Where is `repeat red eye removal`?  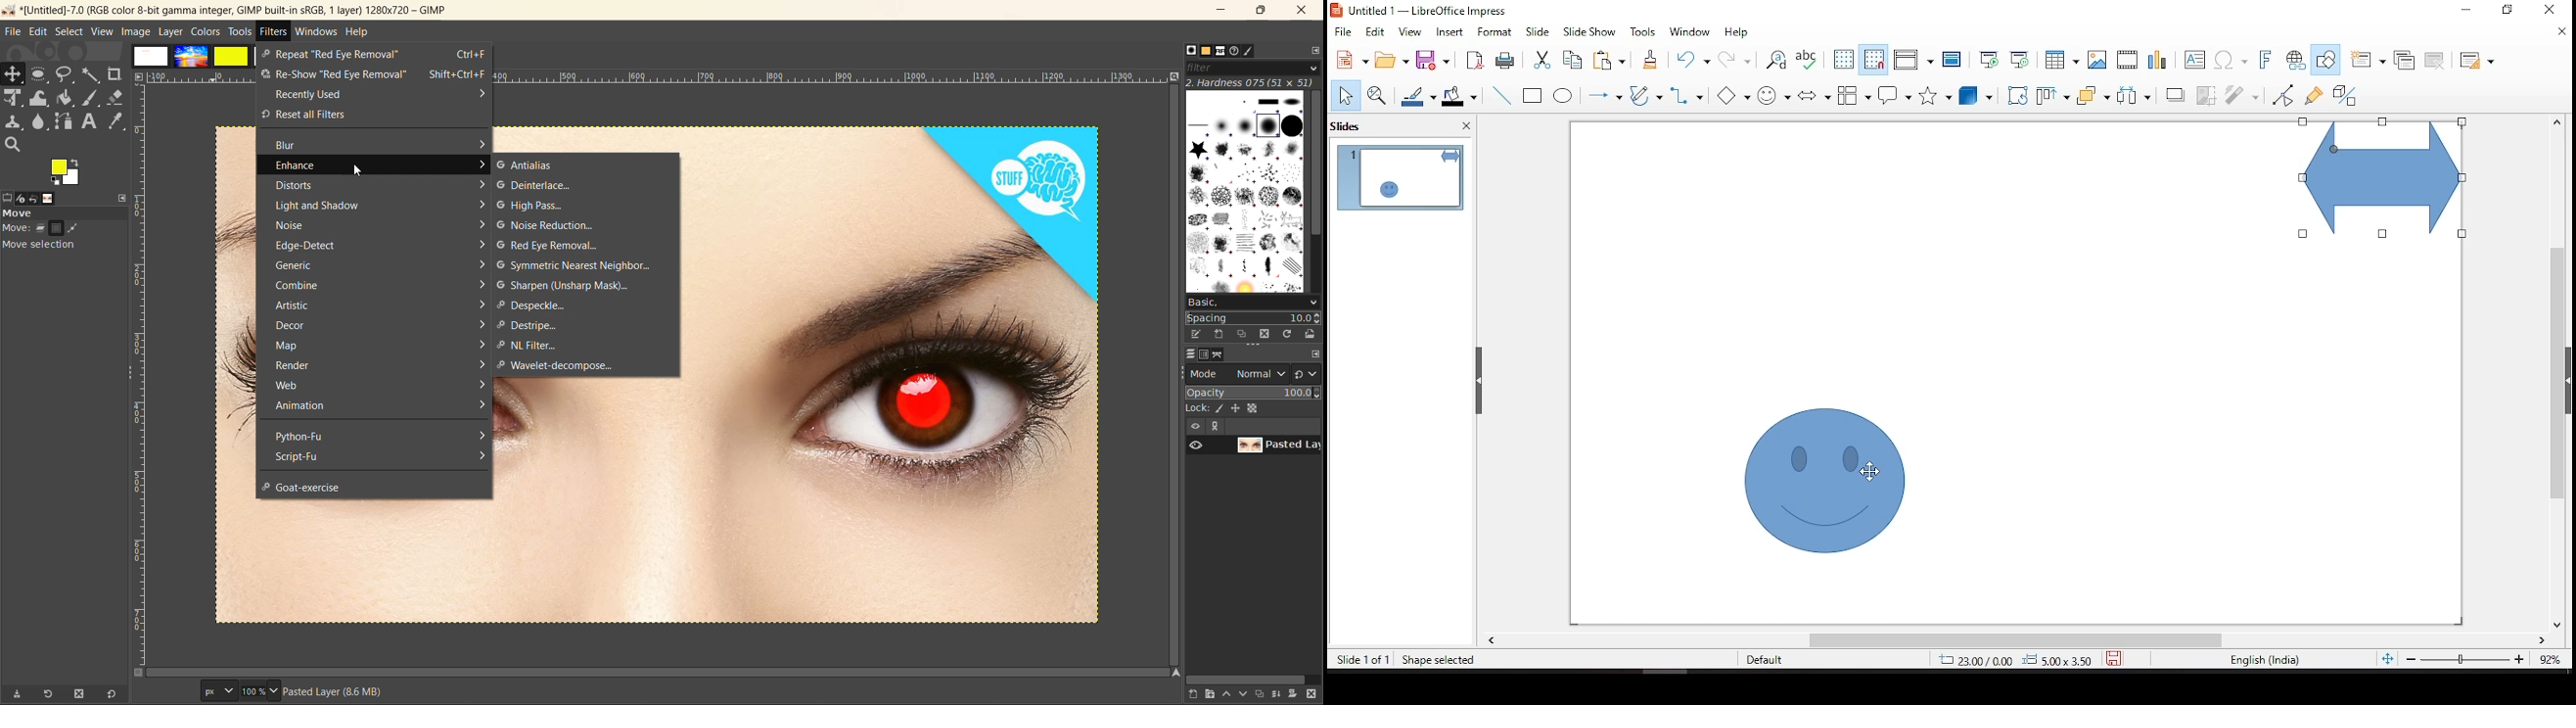
repeat red eye removal is located at coordinates (376, 55).